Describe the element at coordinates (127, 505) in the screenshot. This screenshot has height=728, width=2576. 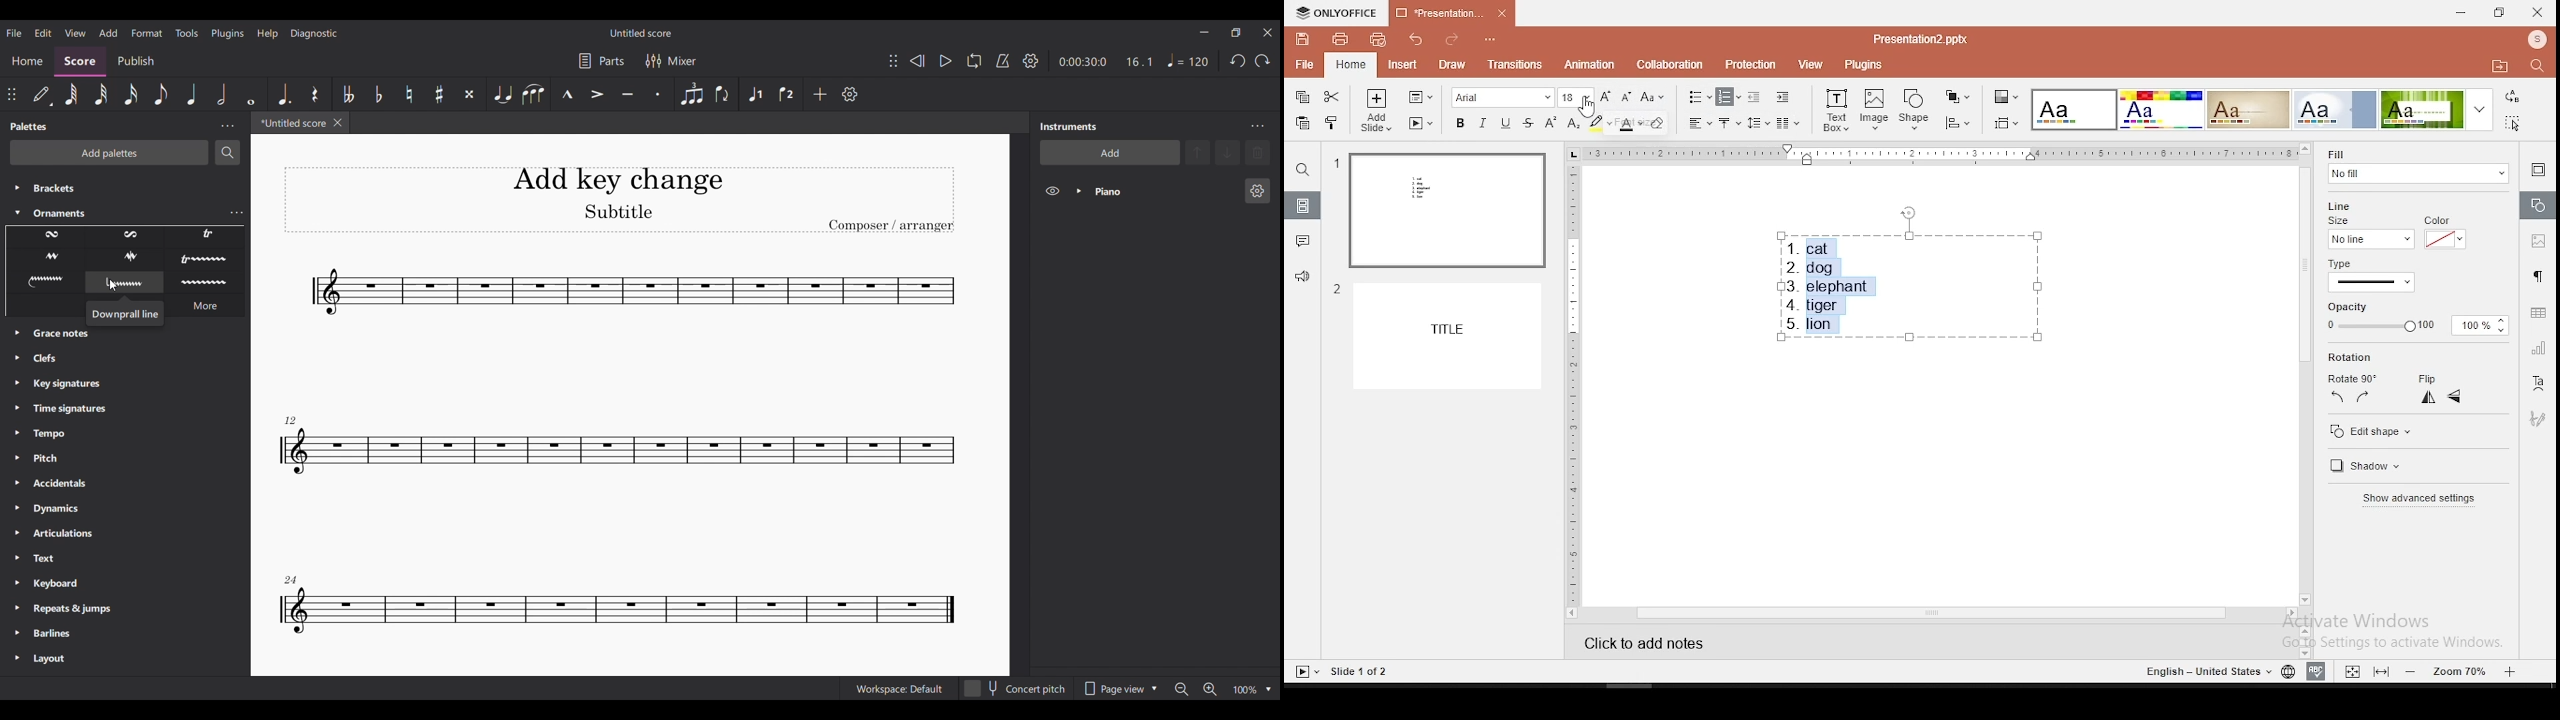
I see `Other palette options` at that location.